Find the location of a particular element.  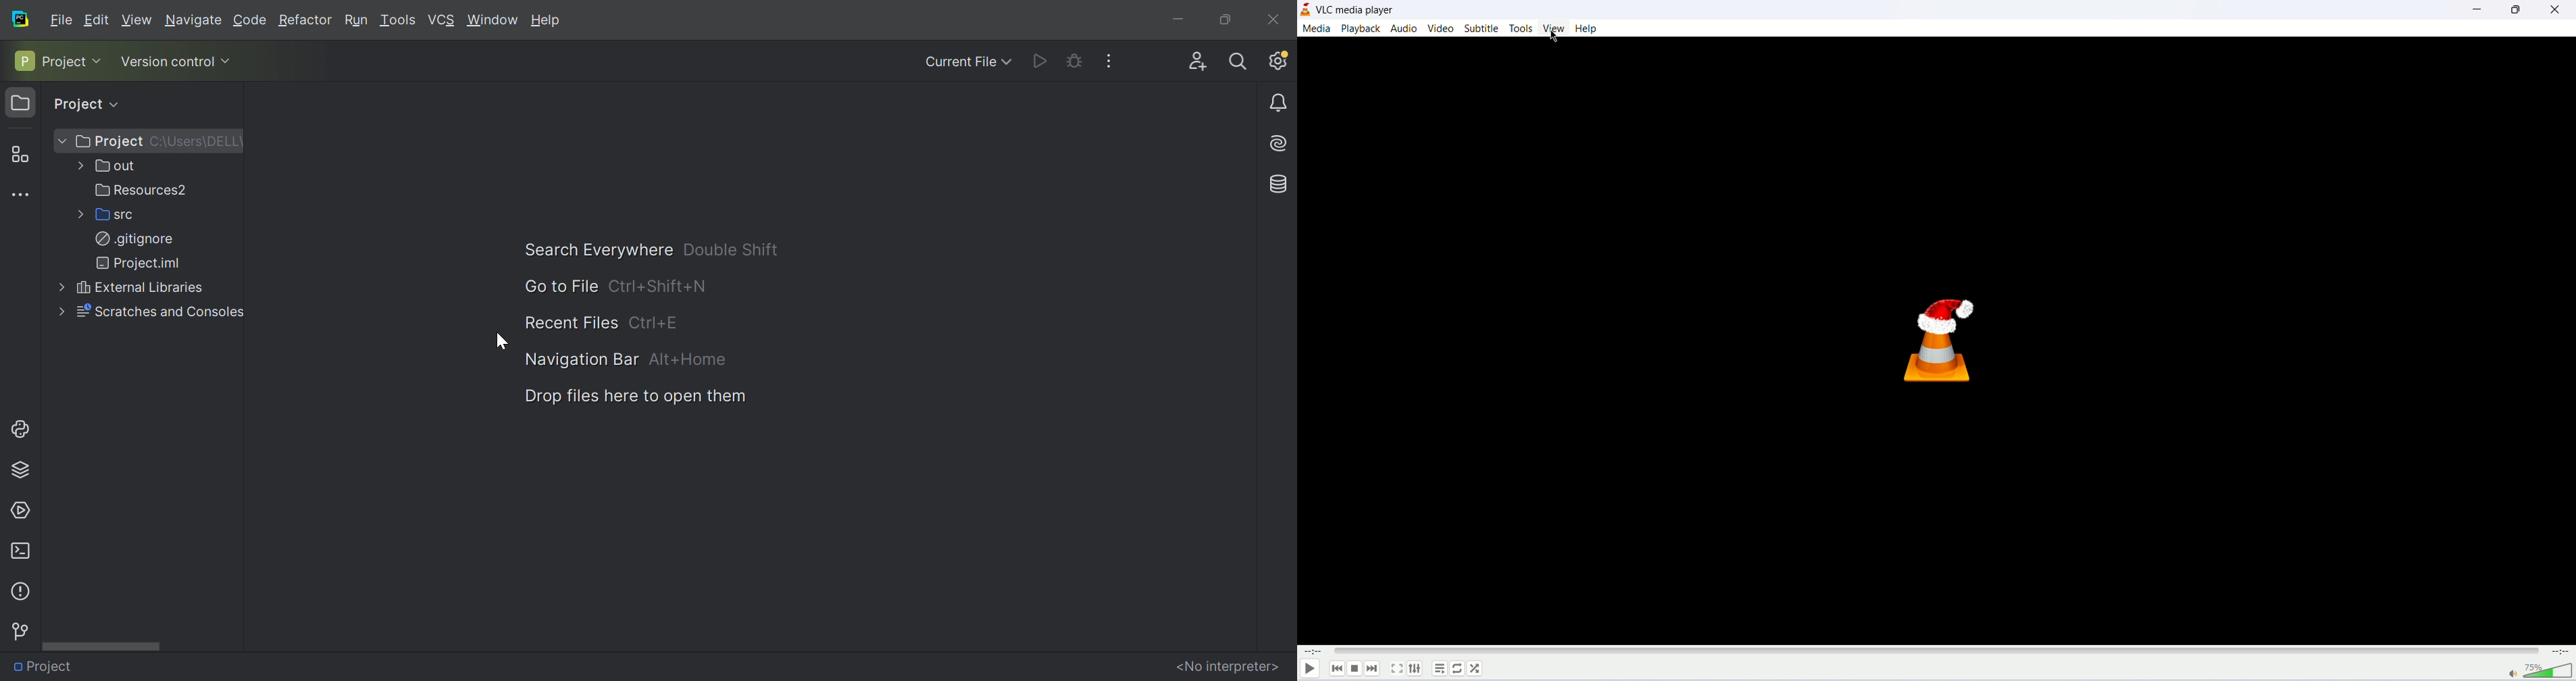

Drop Down is located at coordinates (112, 104).